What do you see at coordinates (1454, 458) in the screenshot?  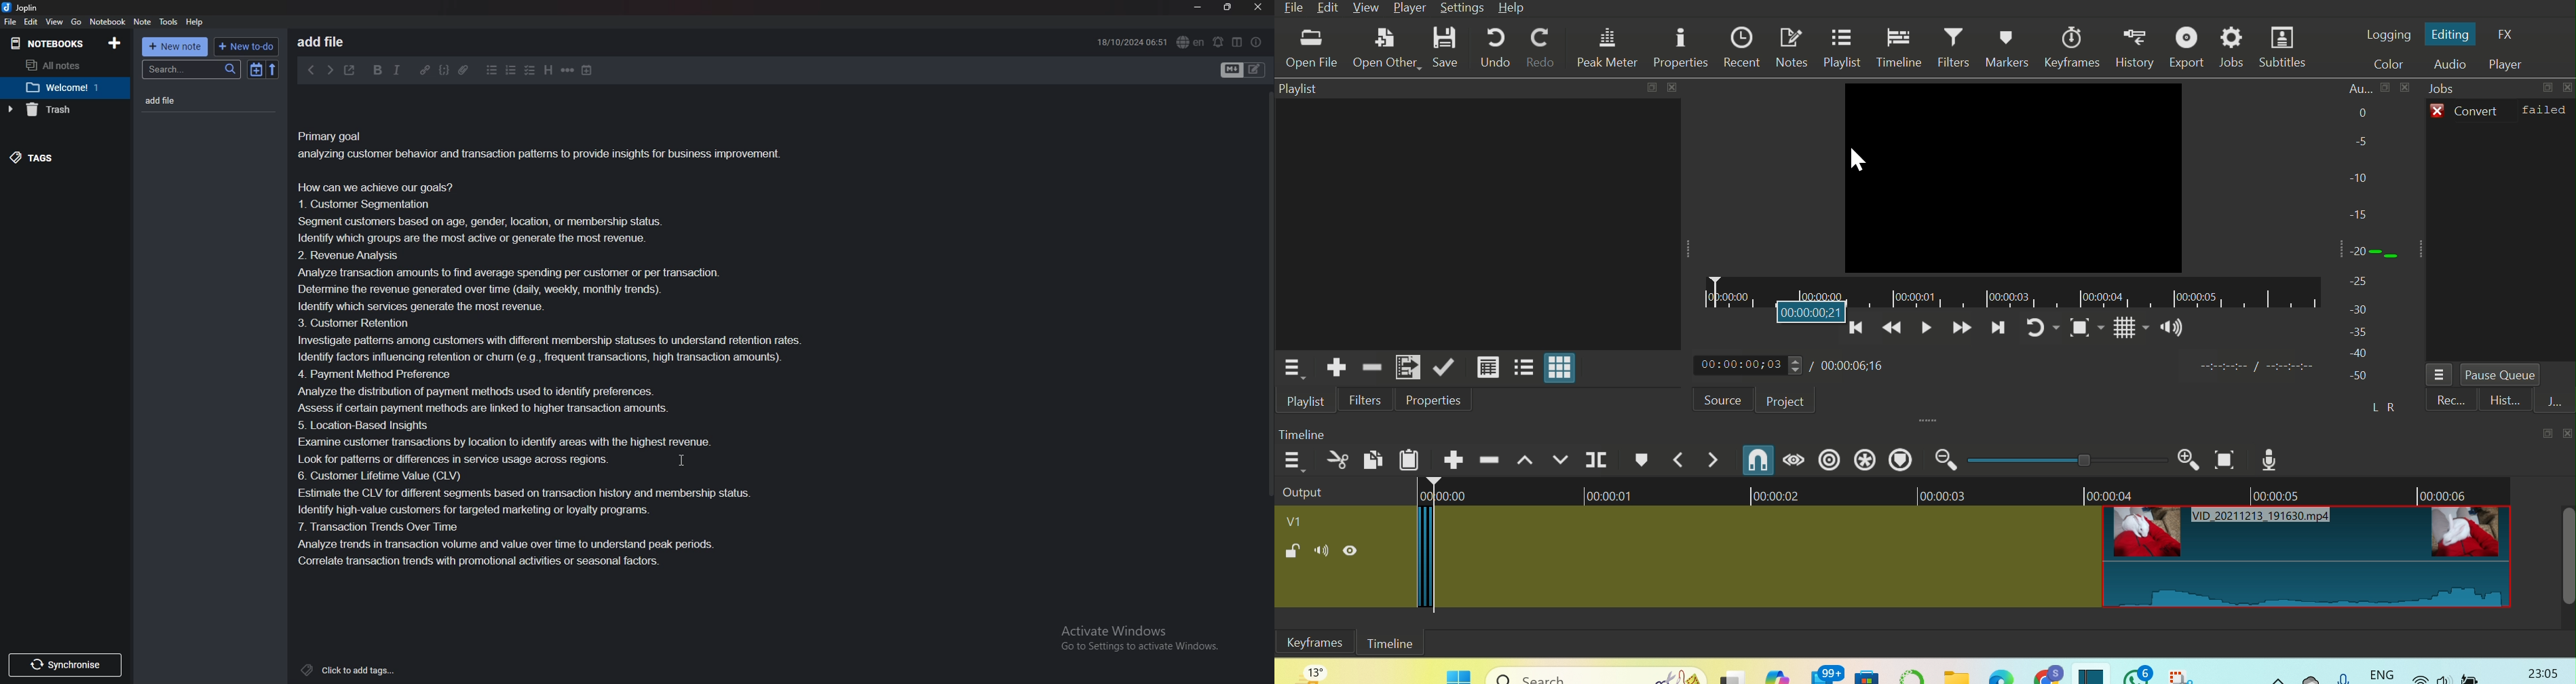 I see `Add` at bounding box center [1454, 458].